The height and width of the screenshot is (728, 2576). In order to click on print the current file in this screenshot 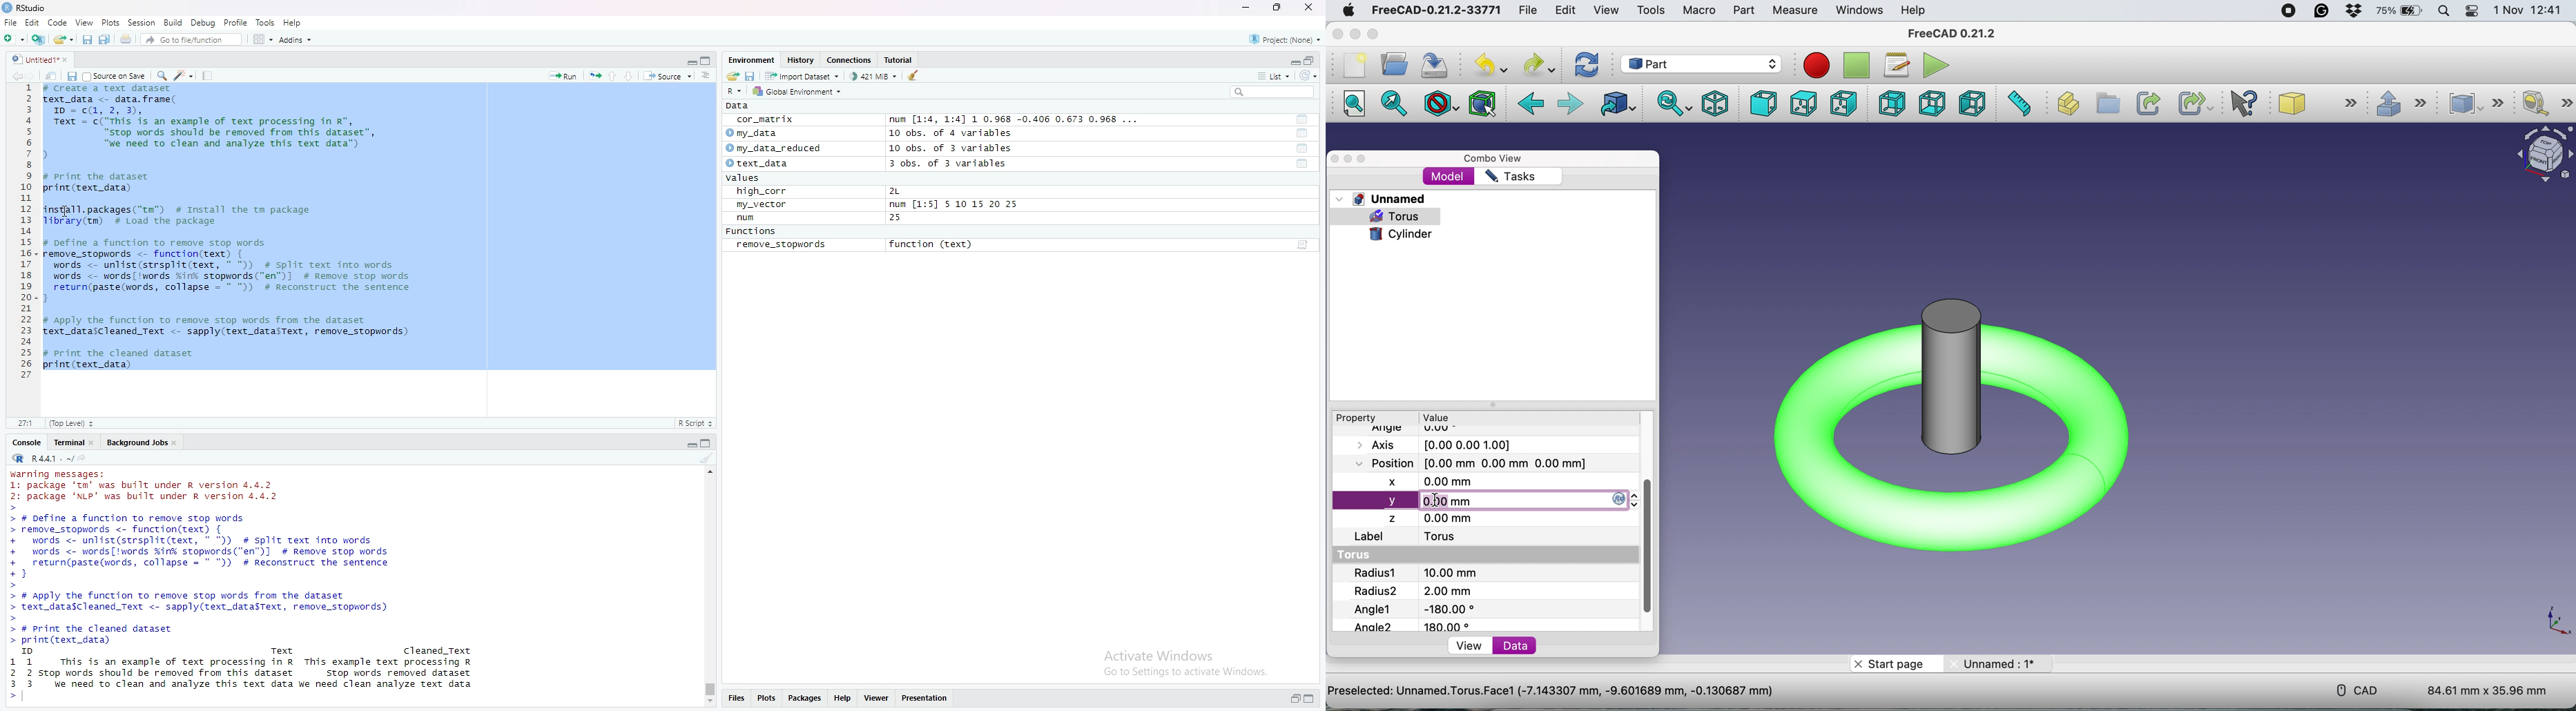, I will do `click(127, 41)`.